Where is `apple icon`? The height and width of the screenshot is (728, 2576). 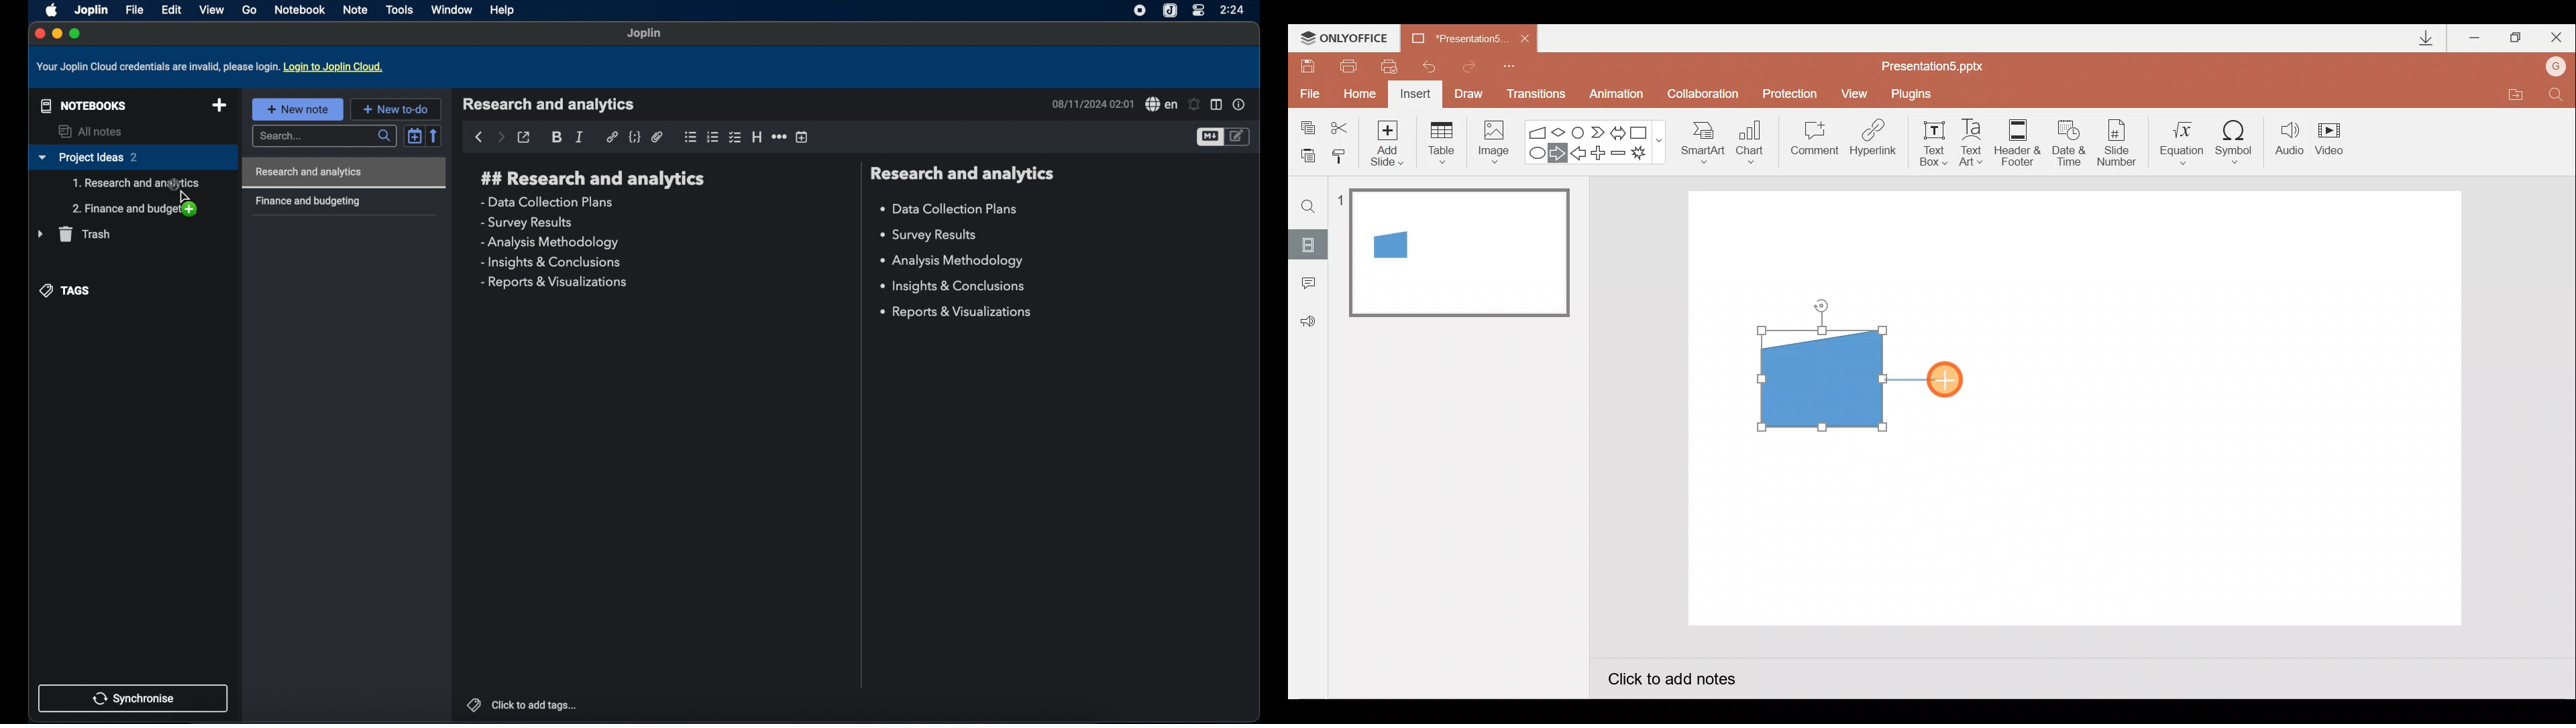 apple icon is located at coordinates (49, 9).